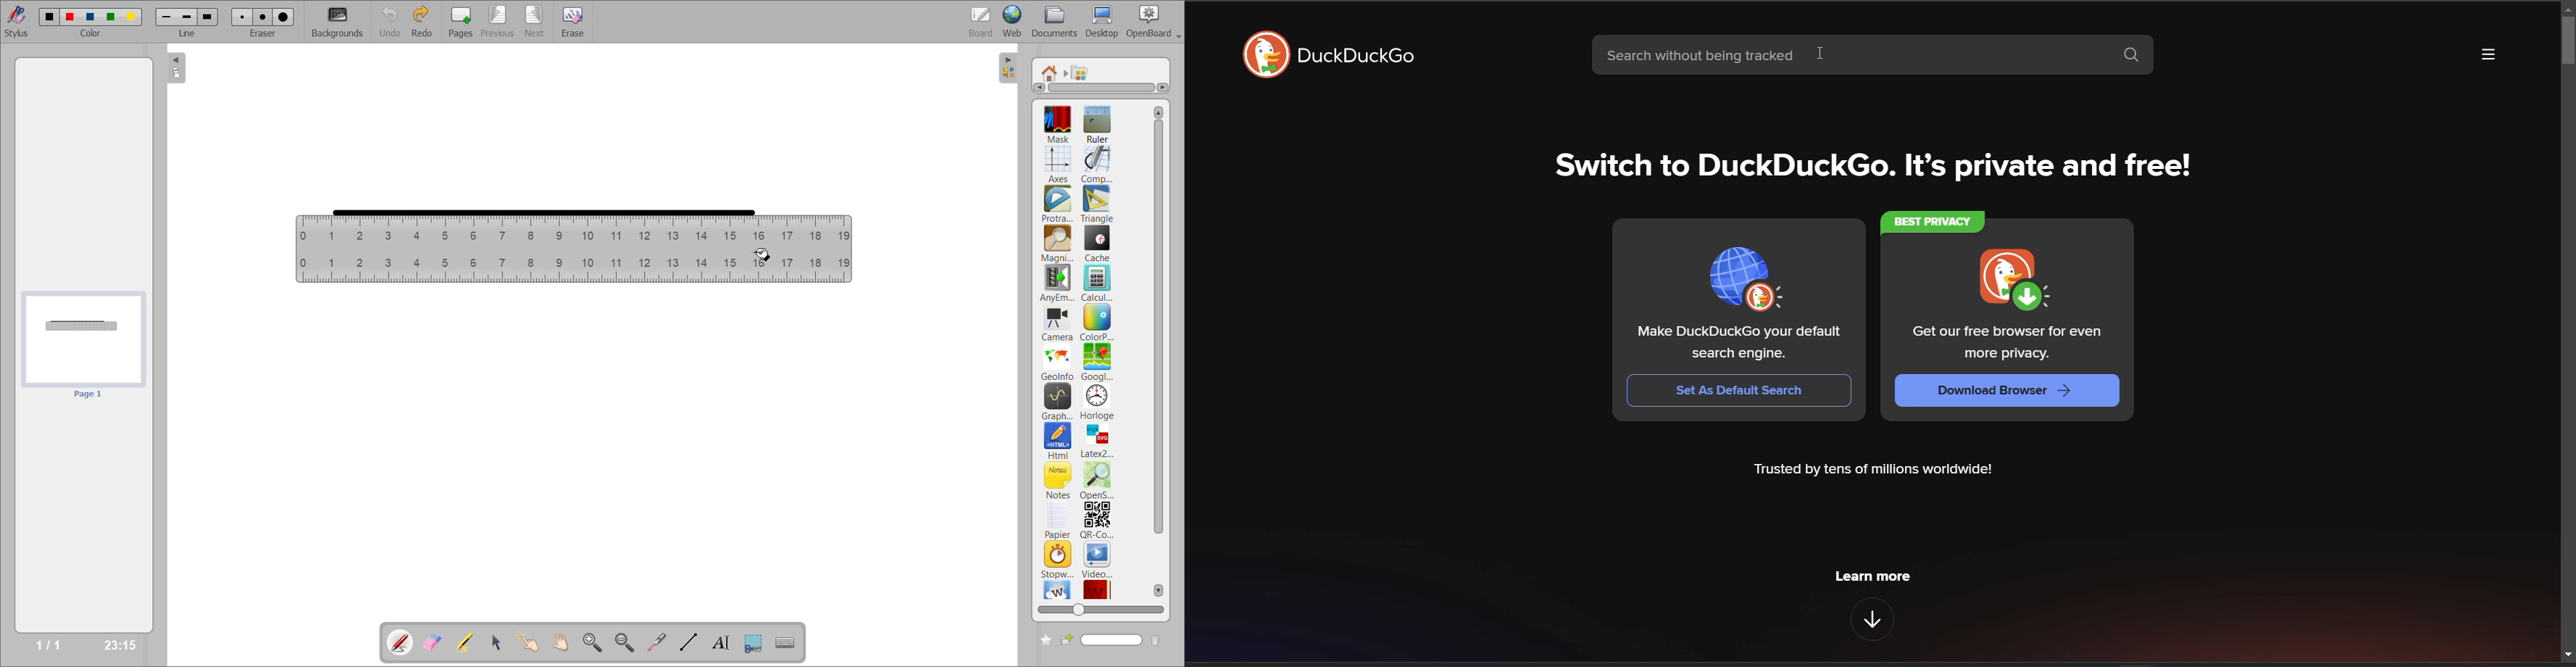  What do you see at coordinates (1739, 391) in the screenshot?
I see `Set As Default Search` at bounding box center [1739, 391].